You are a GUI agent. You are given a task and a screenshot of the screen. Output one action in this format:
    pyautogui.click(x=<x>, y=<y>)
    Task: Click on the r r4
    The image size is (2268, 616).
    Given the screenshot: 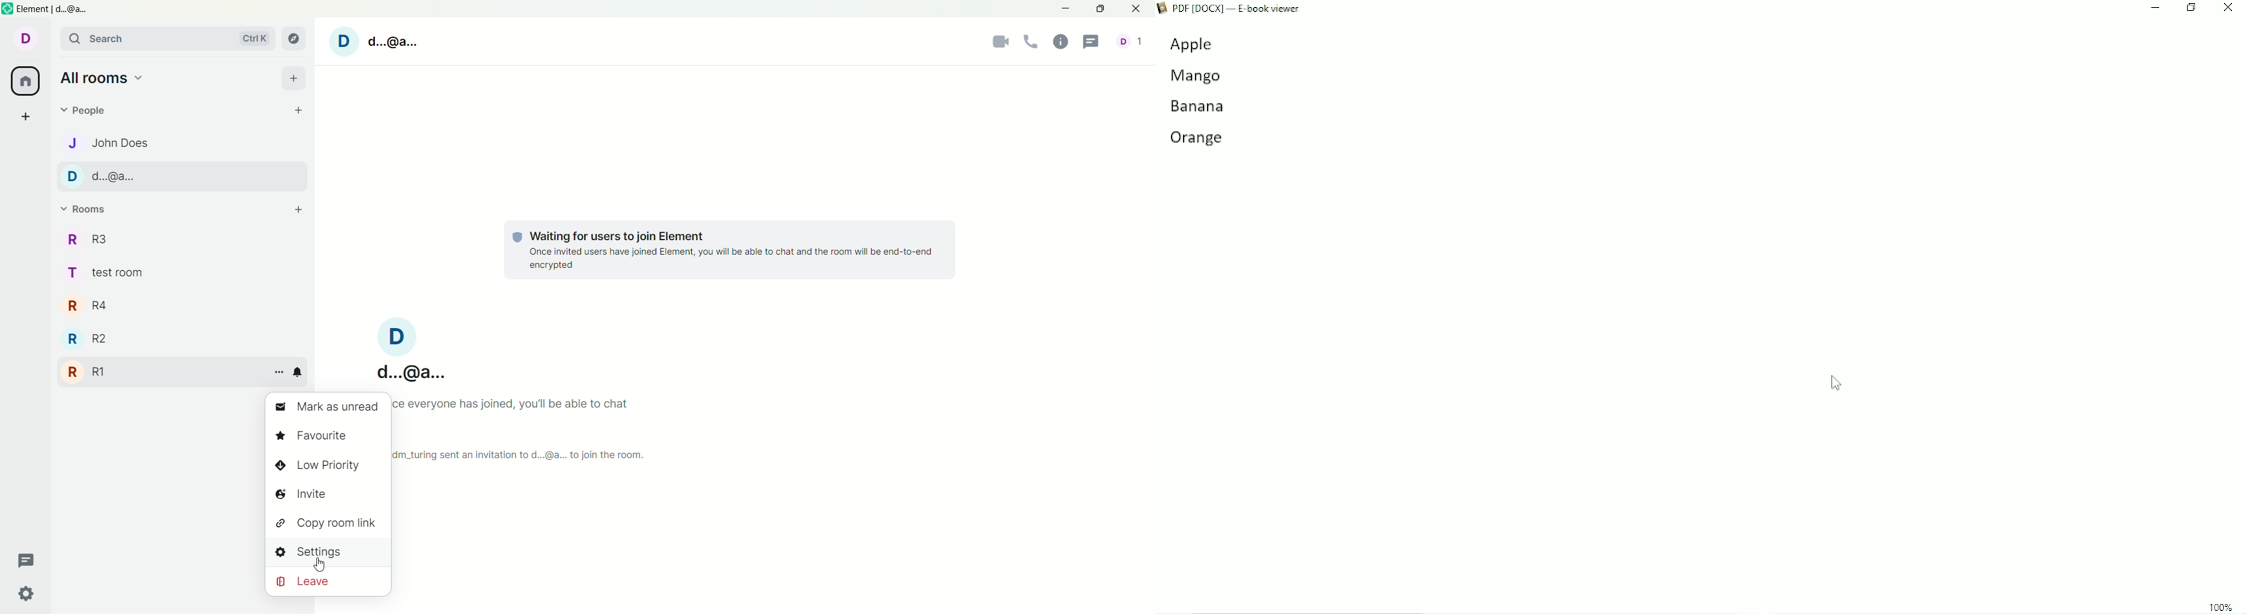 What is the action you would take?
    pyautogui.click(x=93, y=308)
    